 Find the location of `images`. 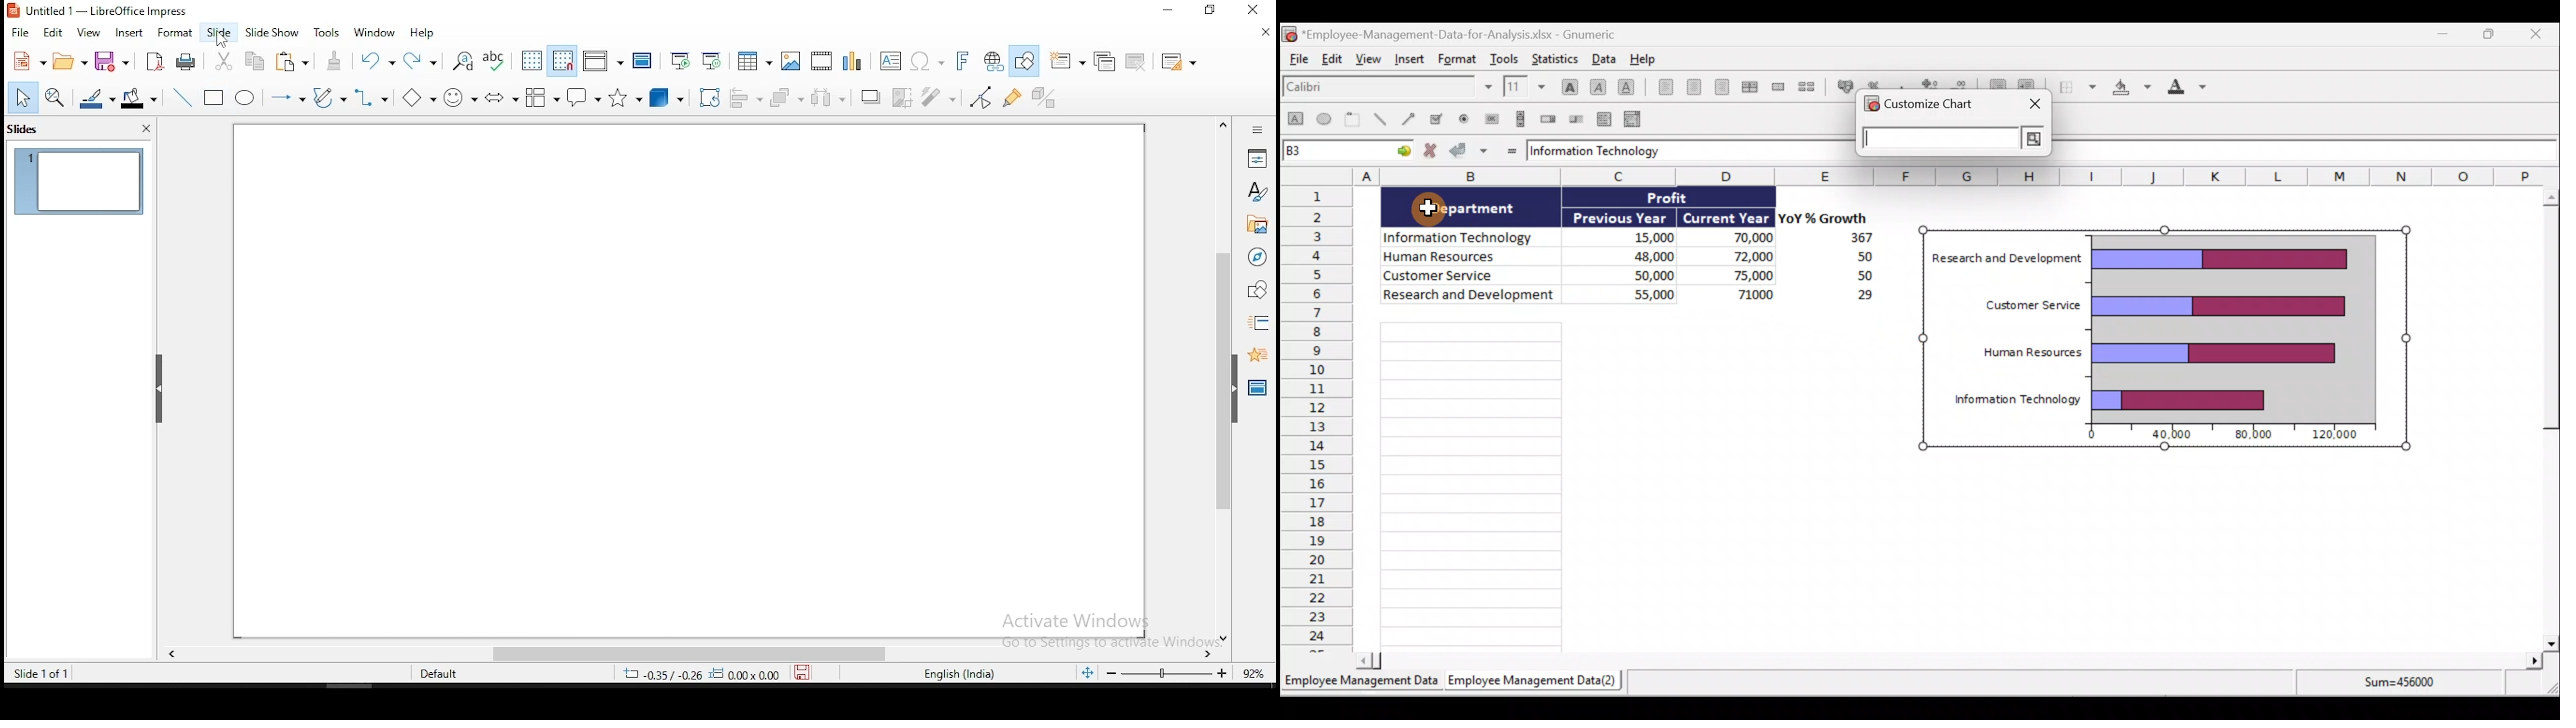

images is located at coordinates (791, 59).